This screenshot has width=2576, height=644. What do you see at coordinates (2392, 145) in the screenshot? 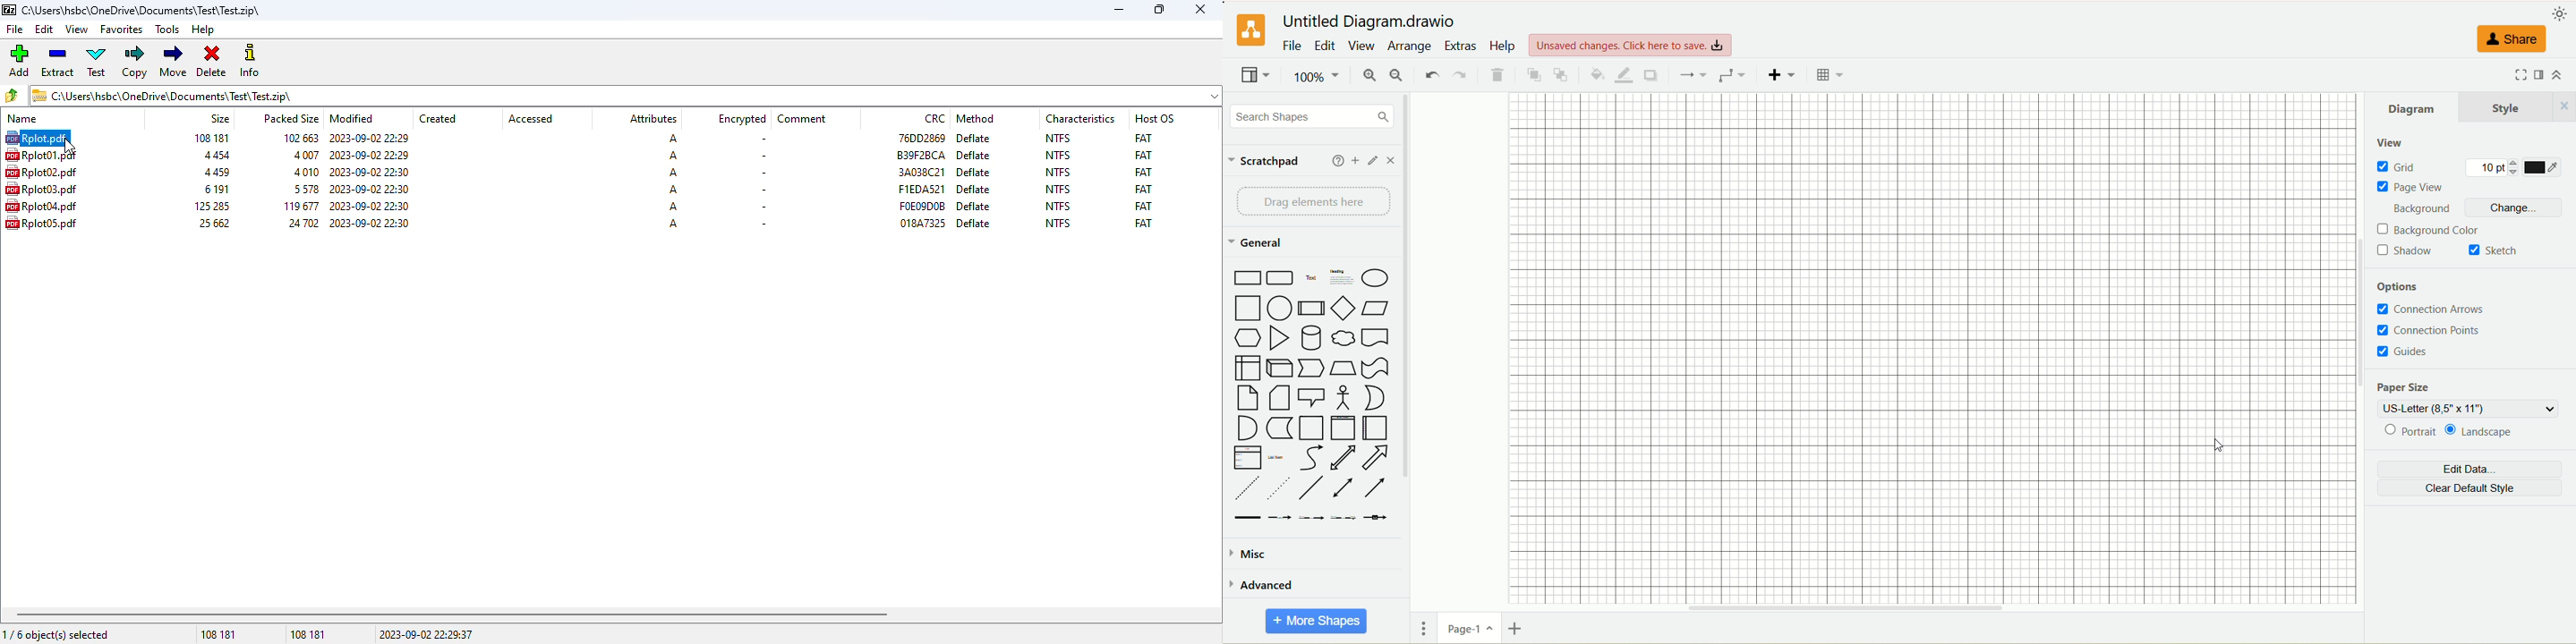
I see `view` at bounding box center [2392, 145].